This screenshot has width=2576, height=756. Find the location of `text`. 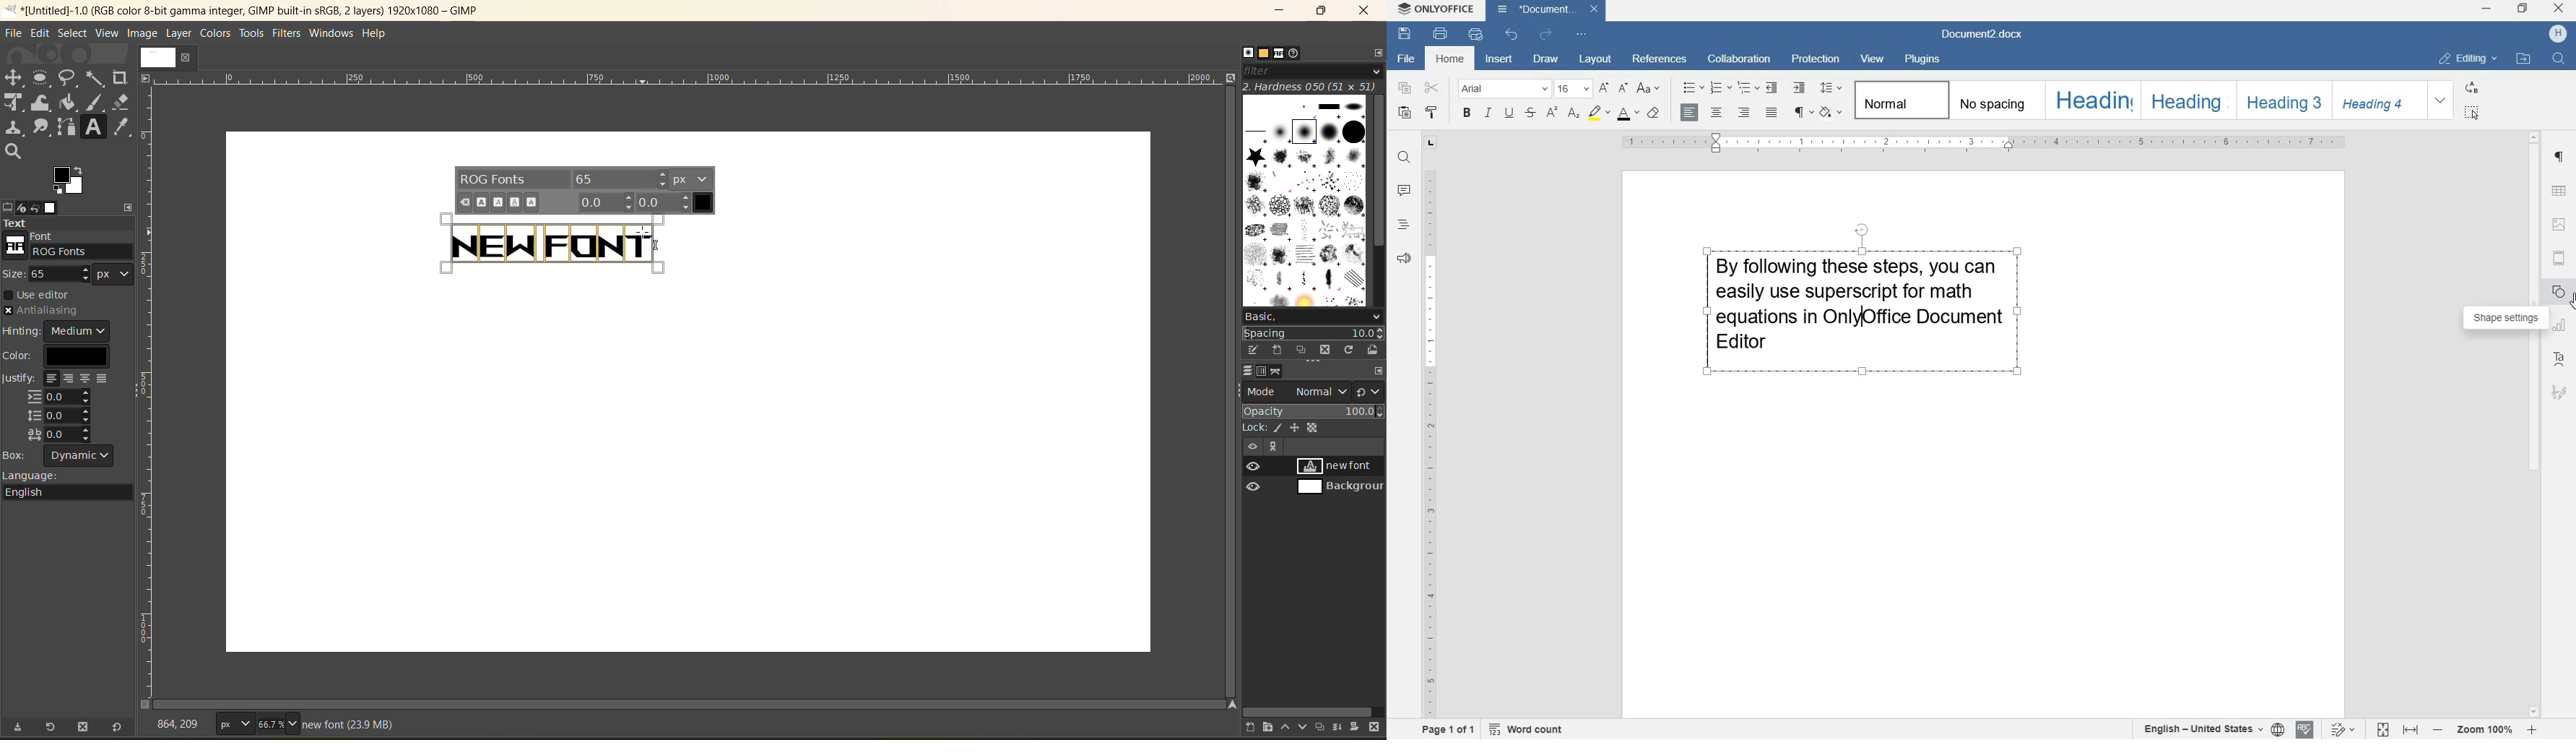

text is located at coordinates (550, 243).